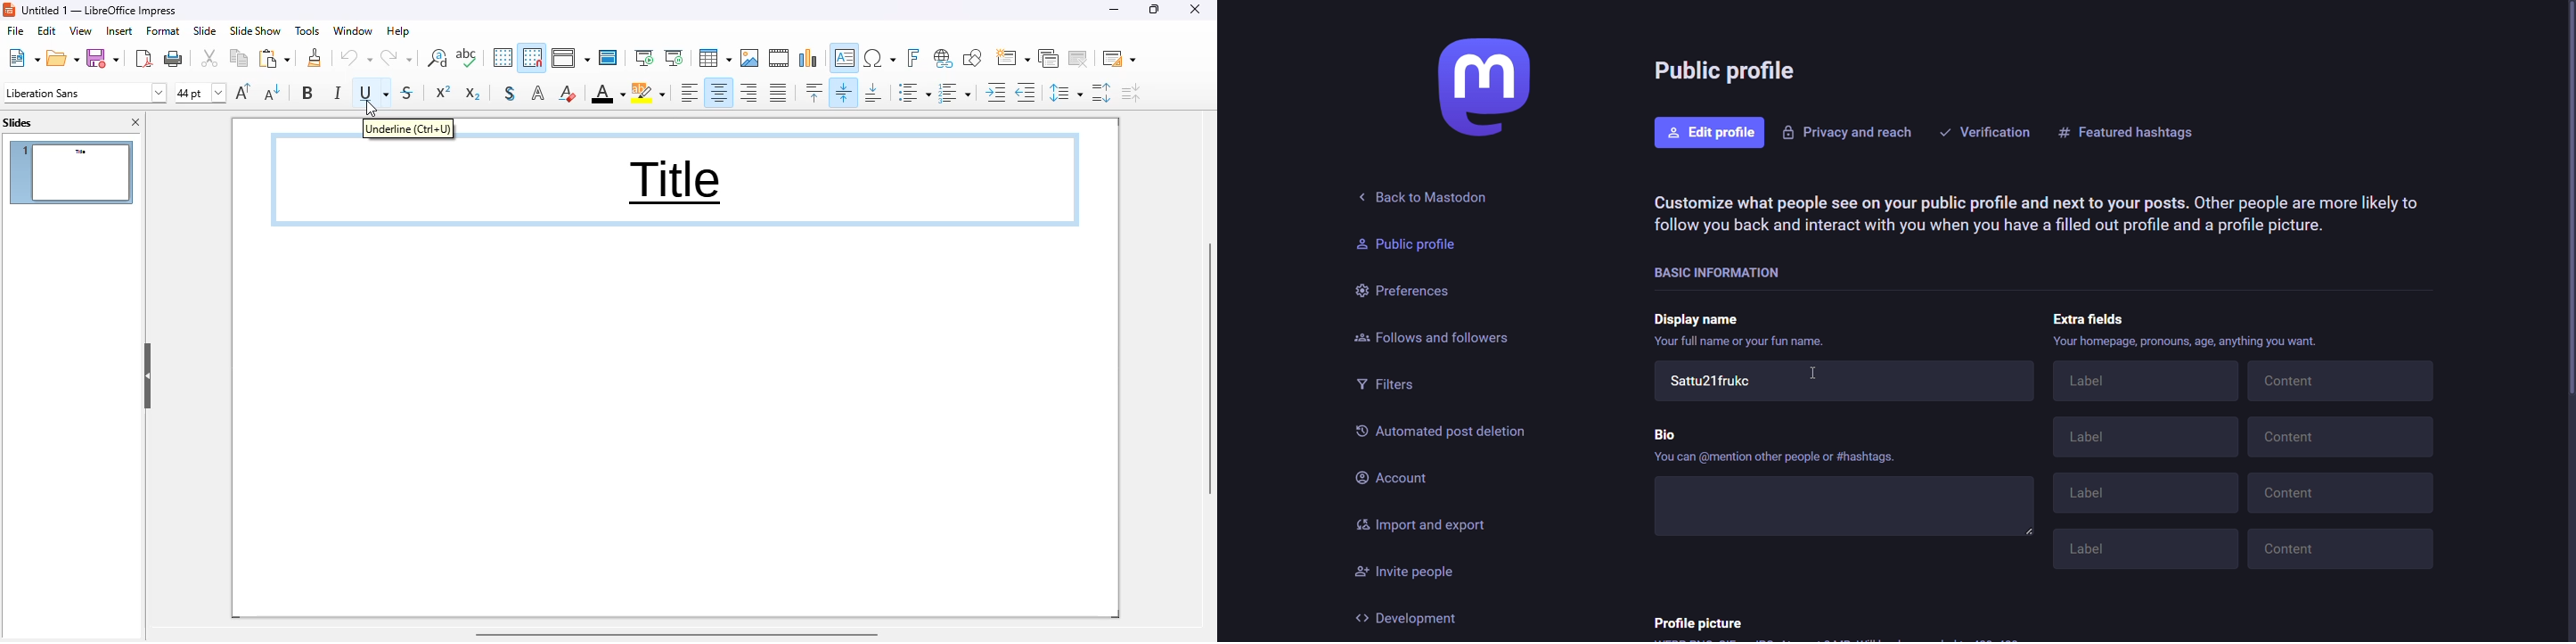 The image size is (2576, 644). What do you see at coordinates (808, 59) in the screenshot?
I see `insert chart` at bounding box center [808, 59].